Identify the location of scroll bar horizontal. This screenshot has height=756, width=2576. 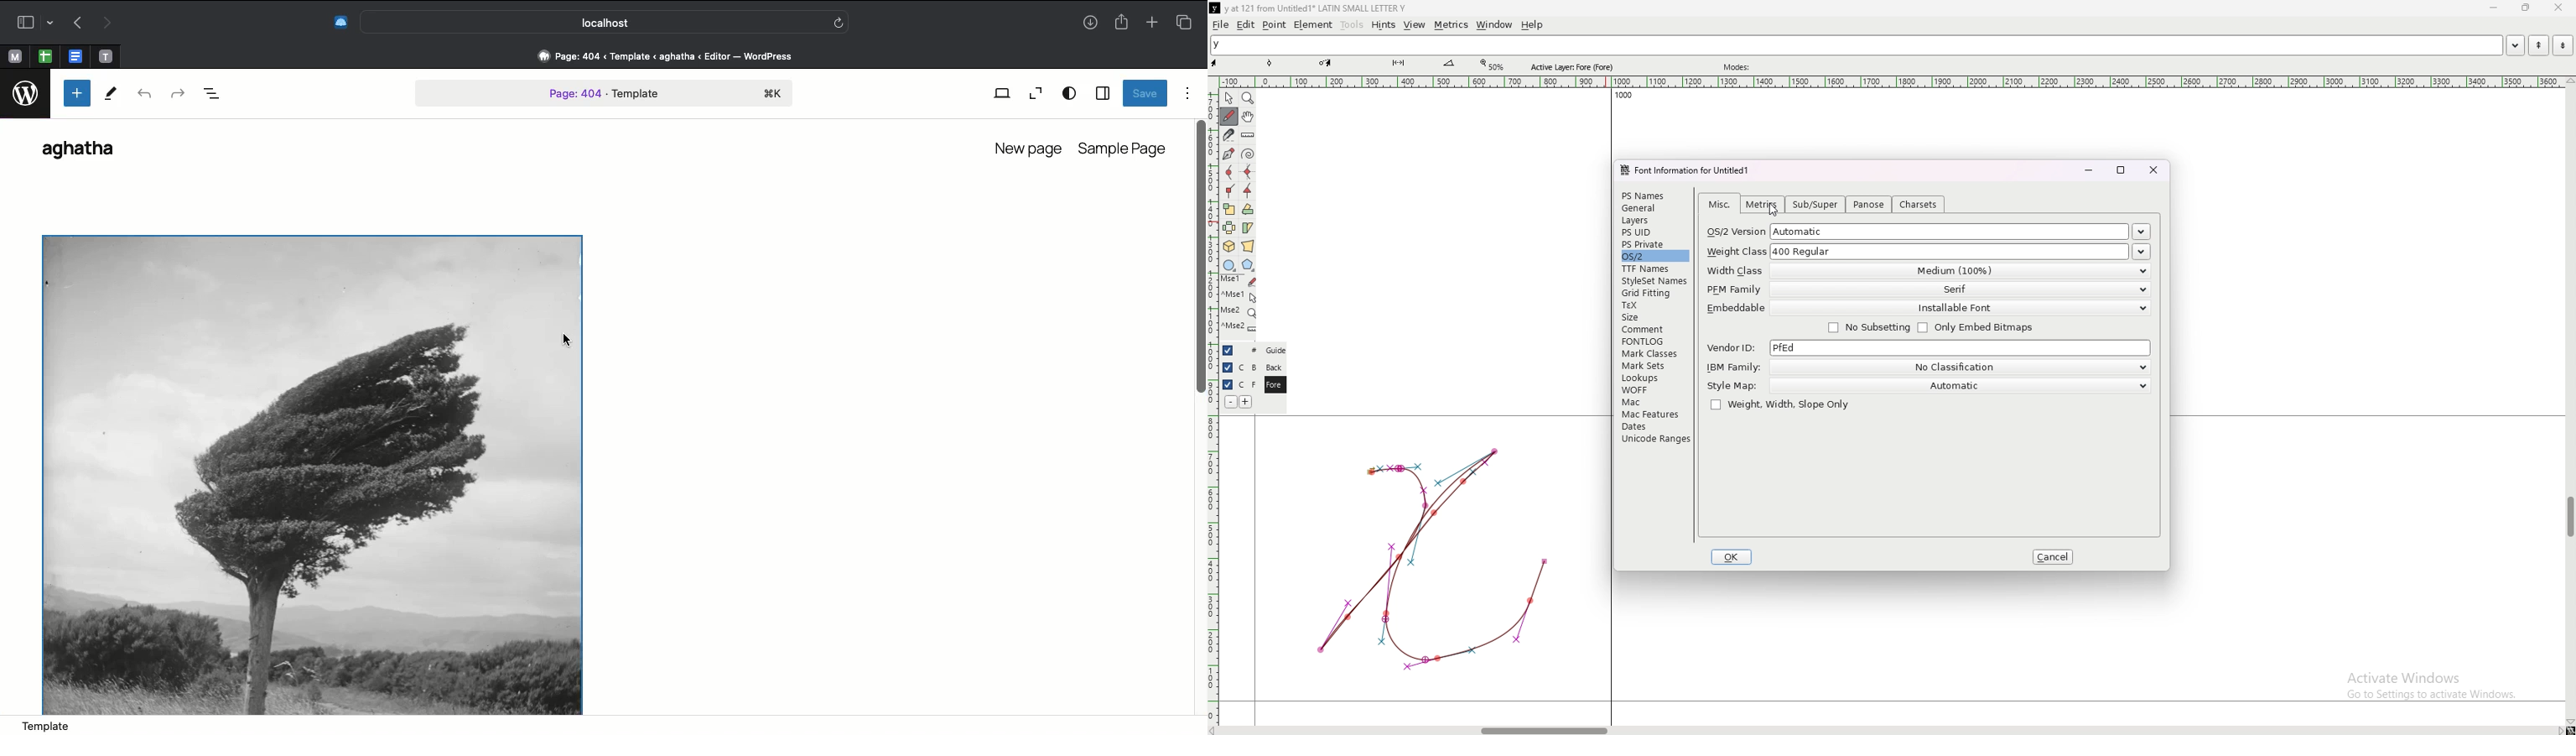
(1544, 727).